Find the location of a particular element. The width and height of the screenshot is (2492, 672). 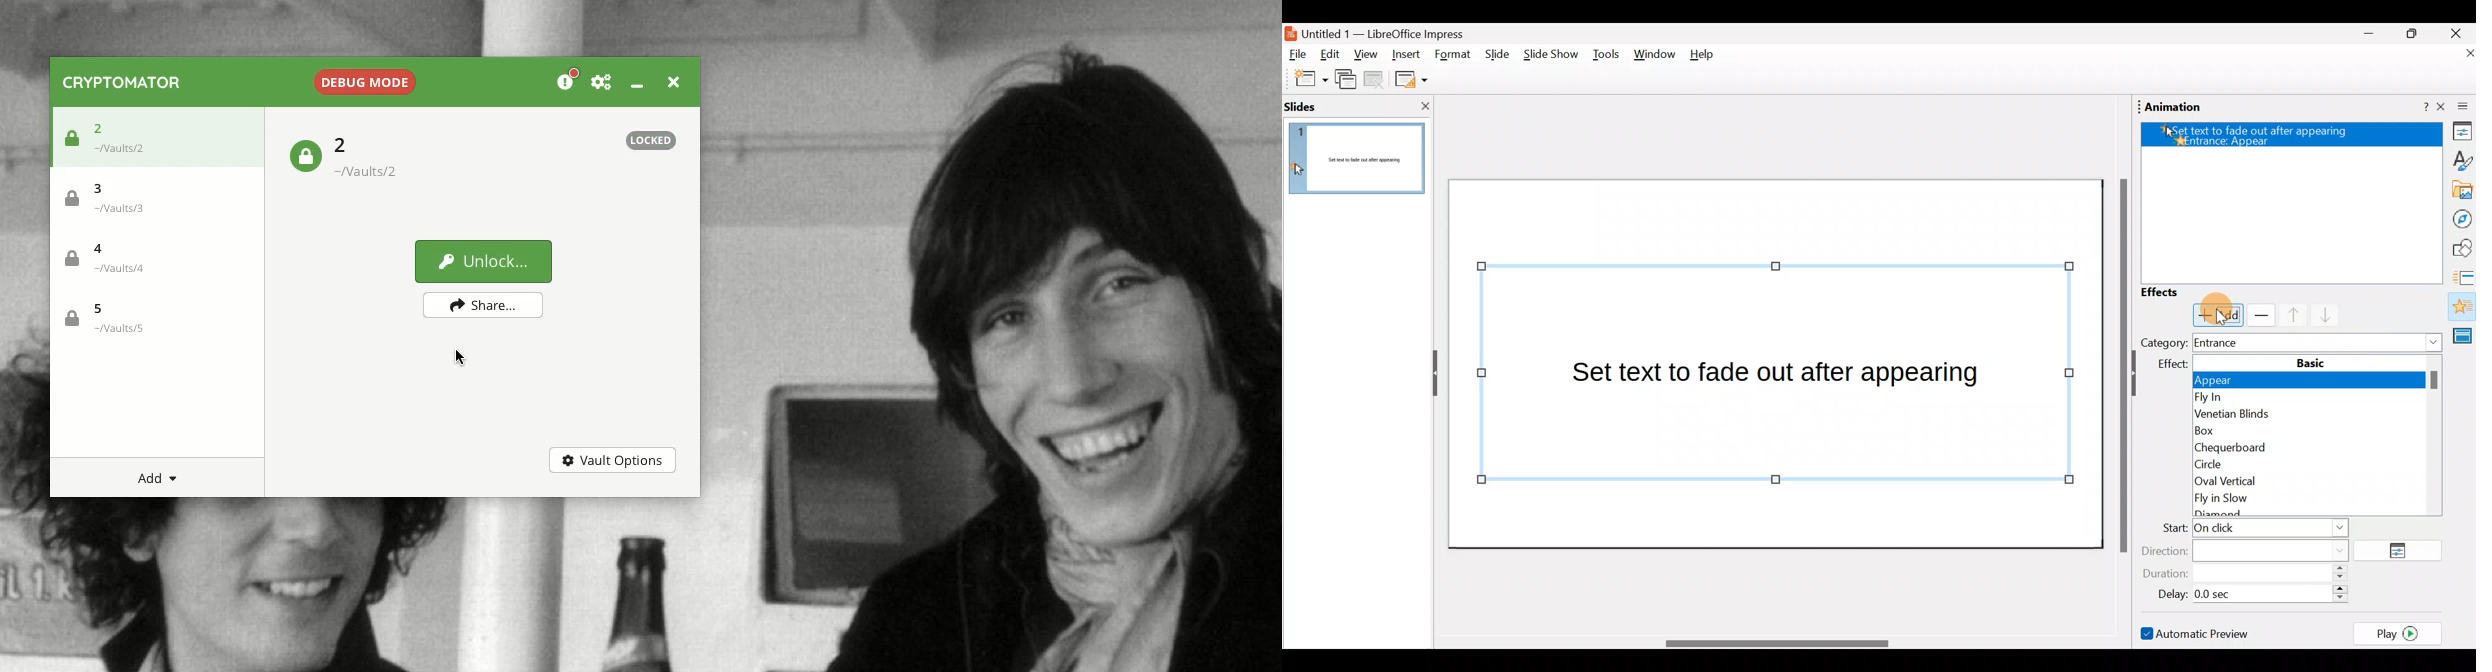

Move down is located at coordinates (2320, 316).